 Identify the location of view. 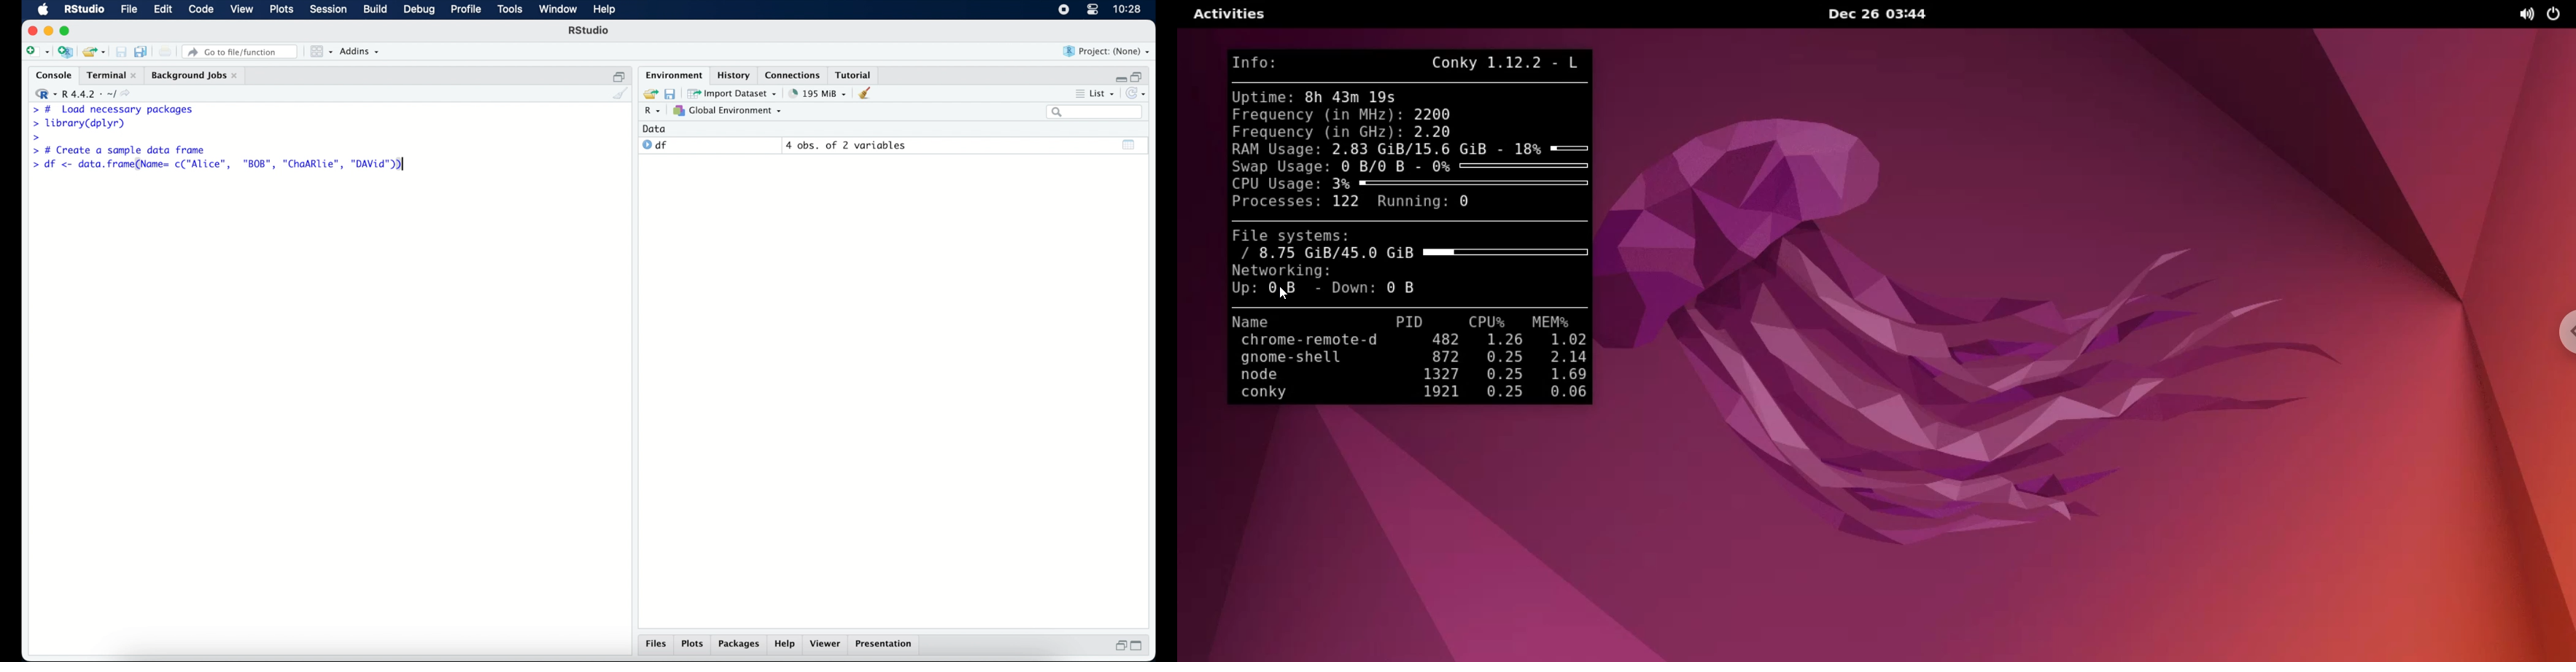
(242, 10).